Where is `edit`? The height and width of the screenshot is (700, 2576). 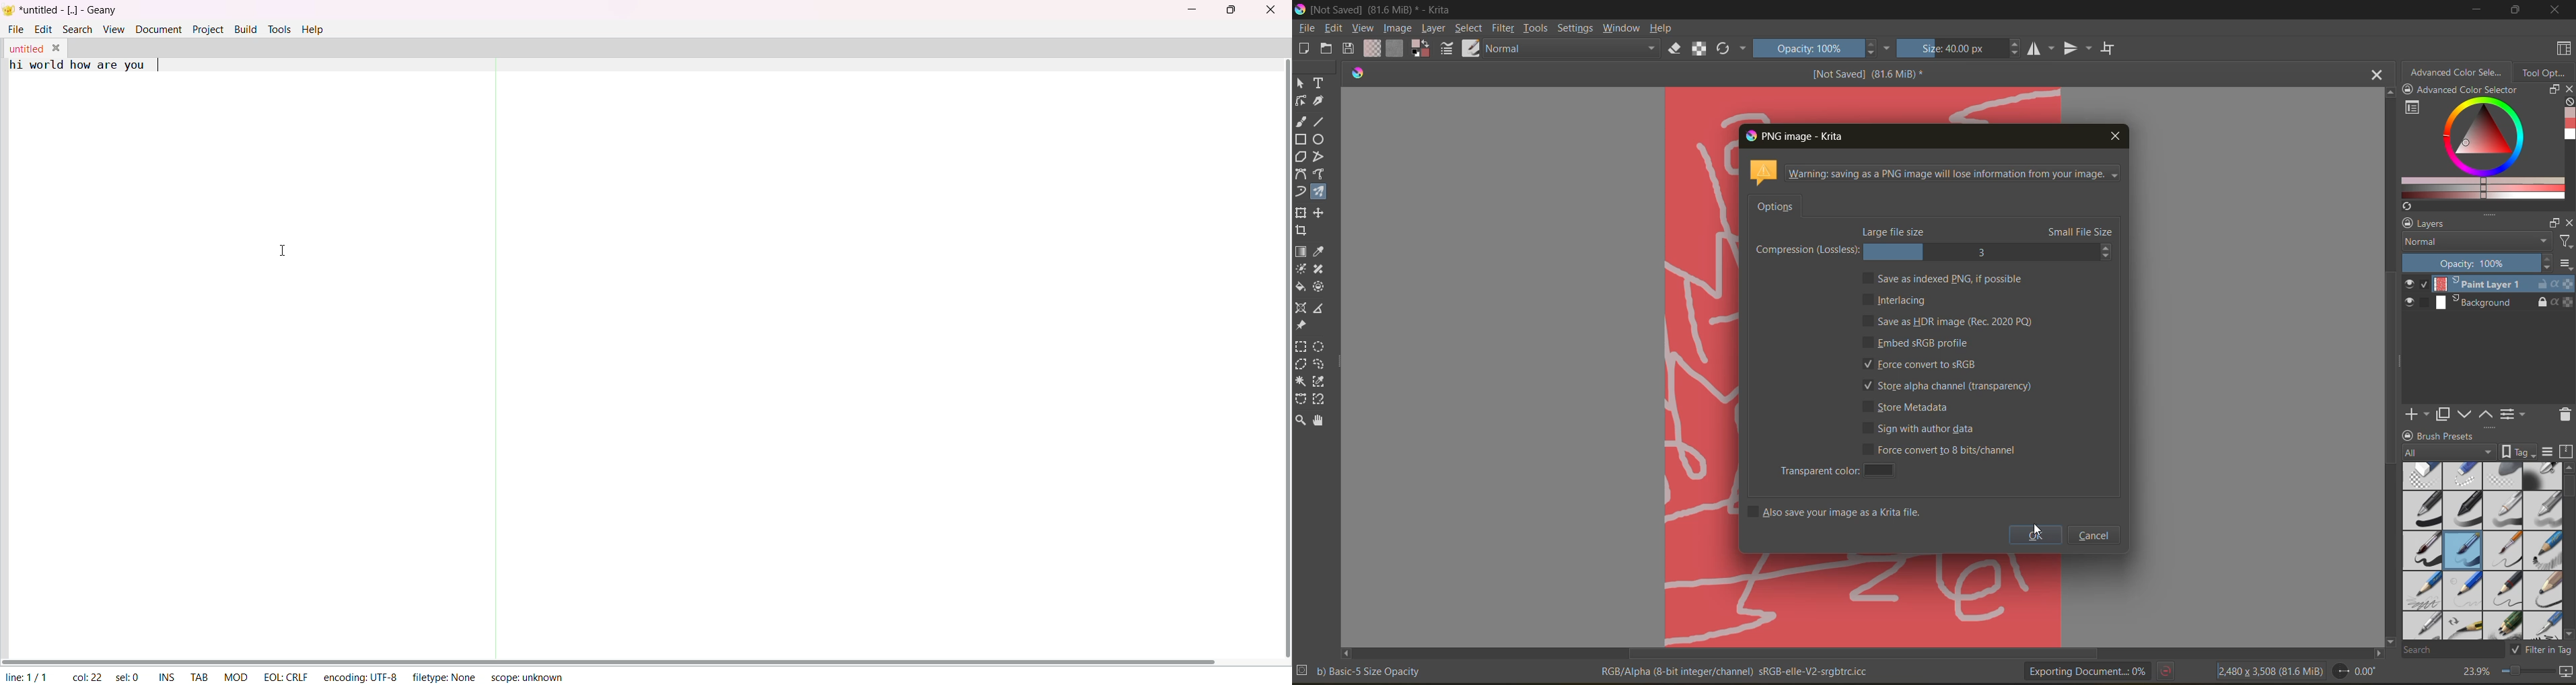 edit is located at coordinates (1334, 30).